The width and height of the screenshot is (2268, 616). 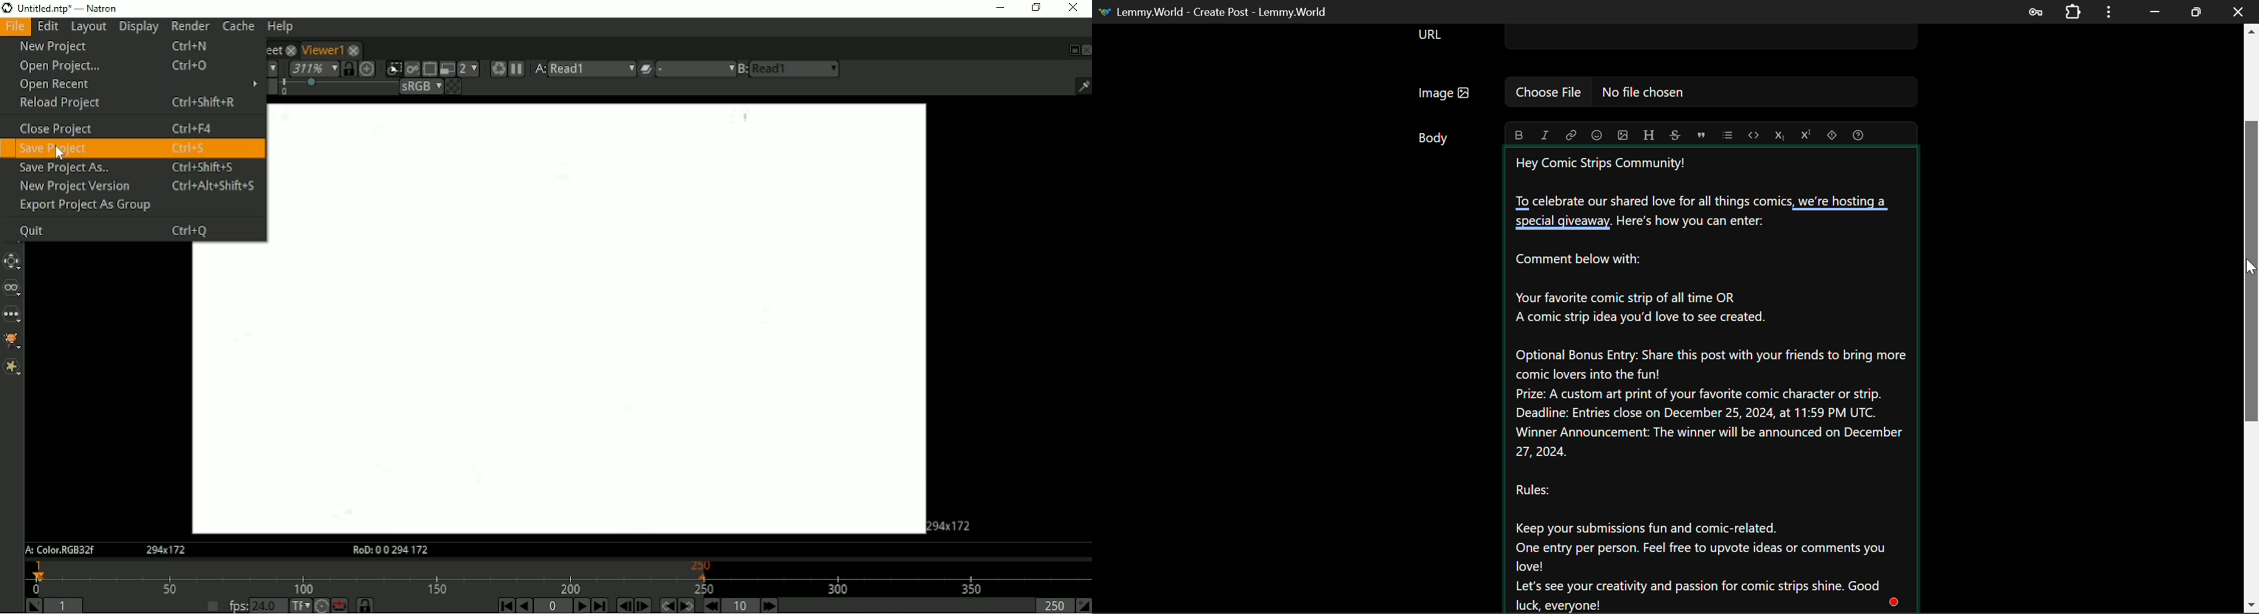 I want to click on link, so click(x=1545, y=135).